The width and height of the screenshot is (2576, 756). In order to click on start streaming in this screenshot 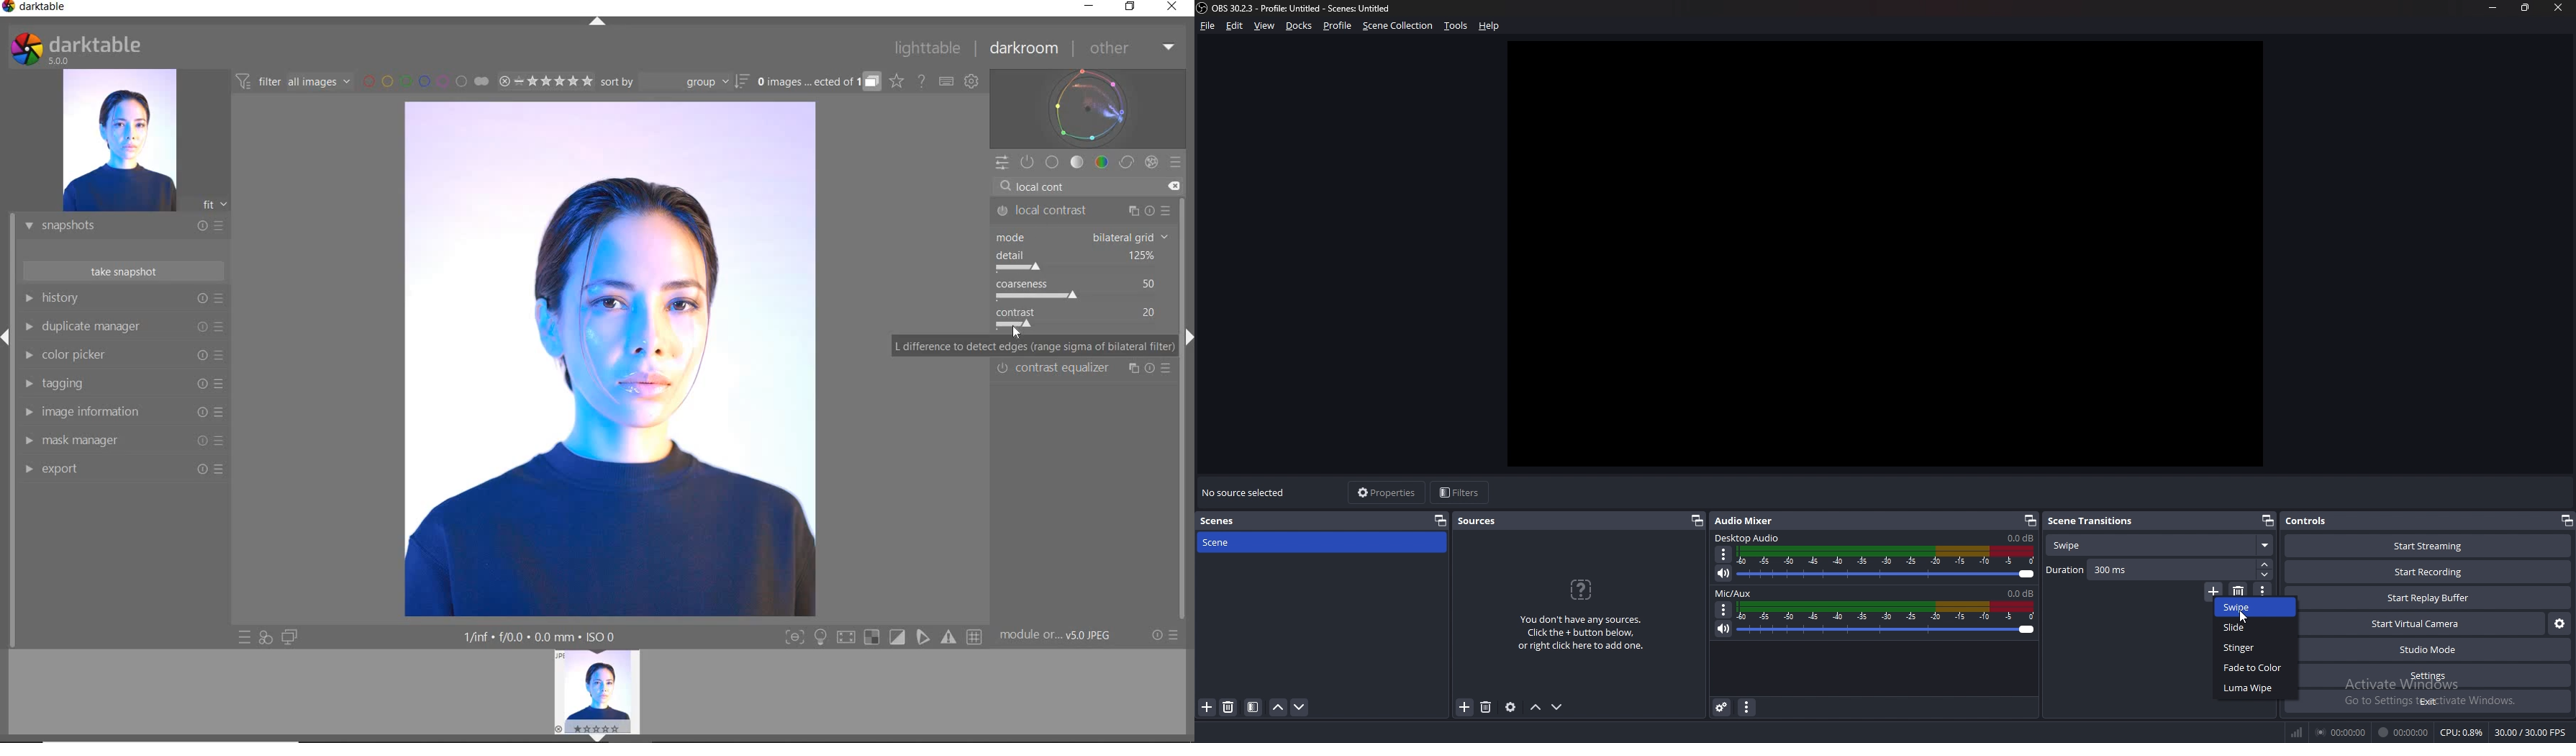, I will do `click(2428, 546)`.